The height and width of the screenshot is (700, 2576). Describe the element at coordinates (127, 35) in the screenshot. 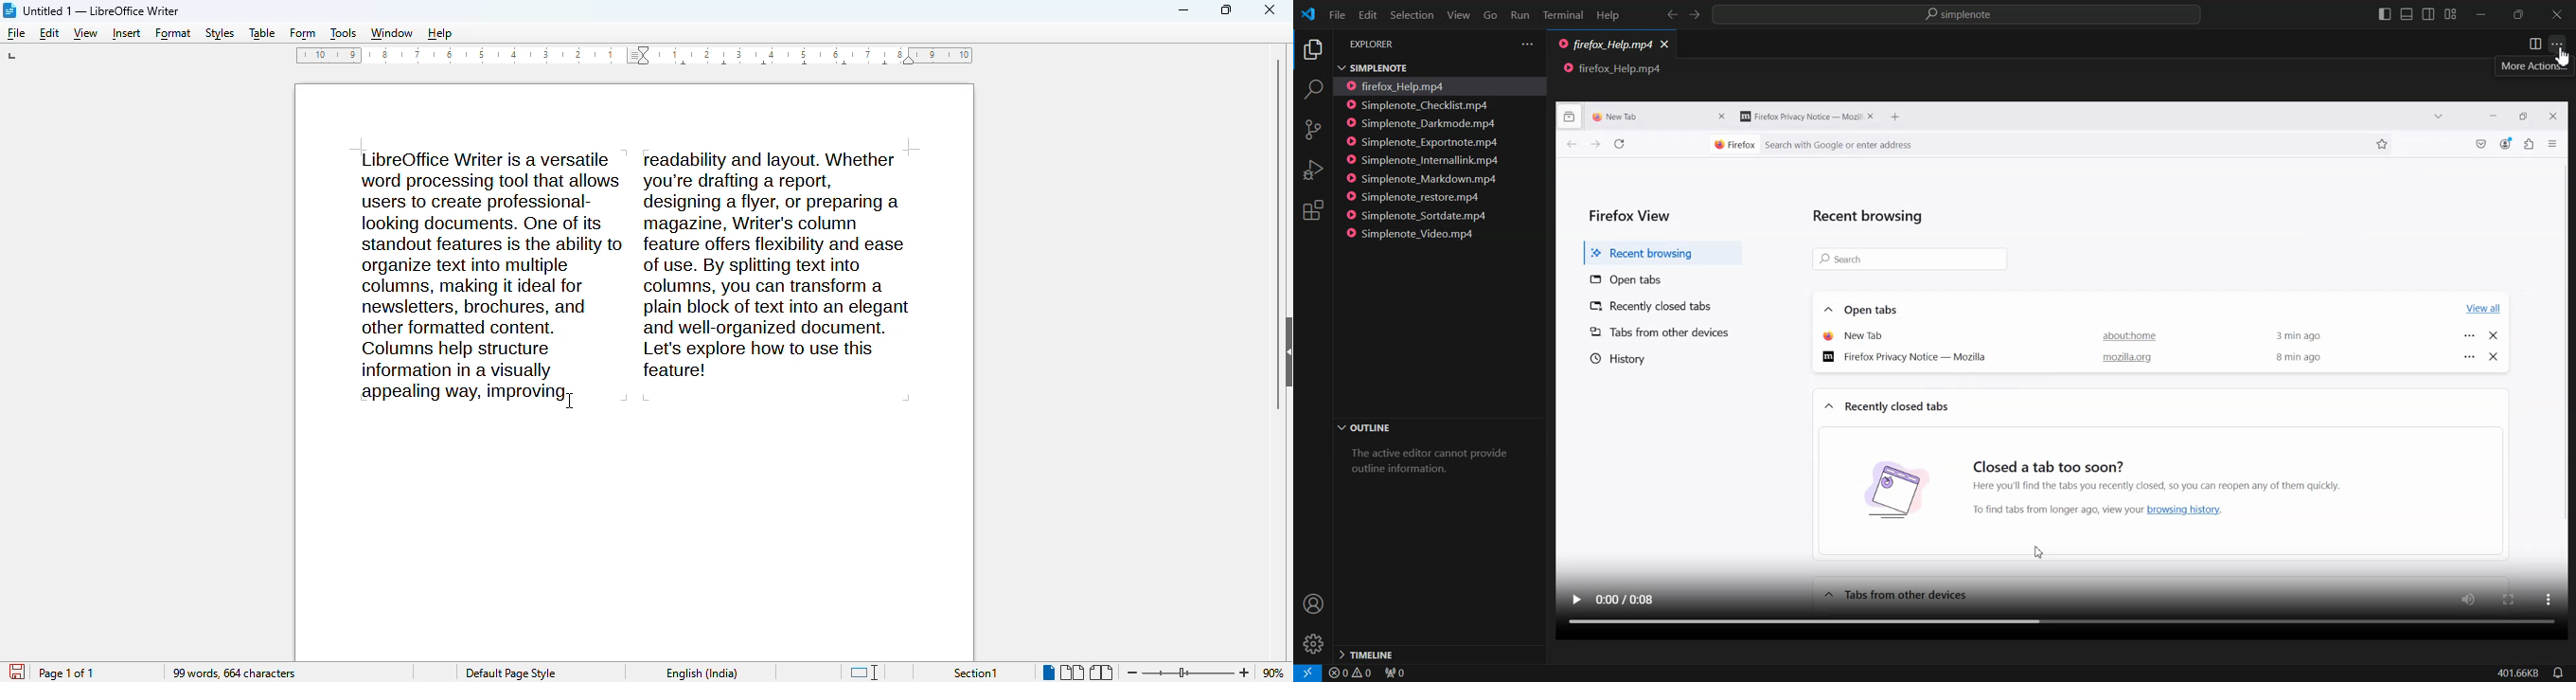

I see `insert` at that location.